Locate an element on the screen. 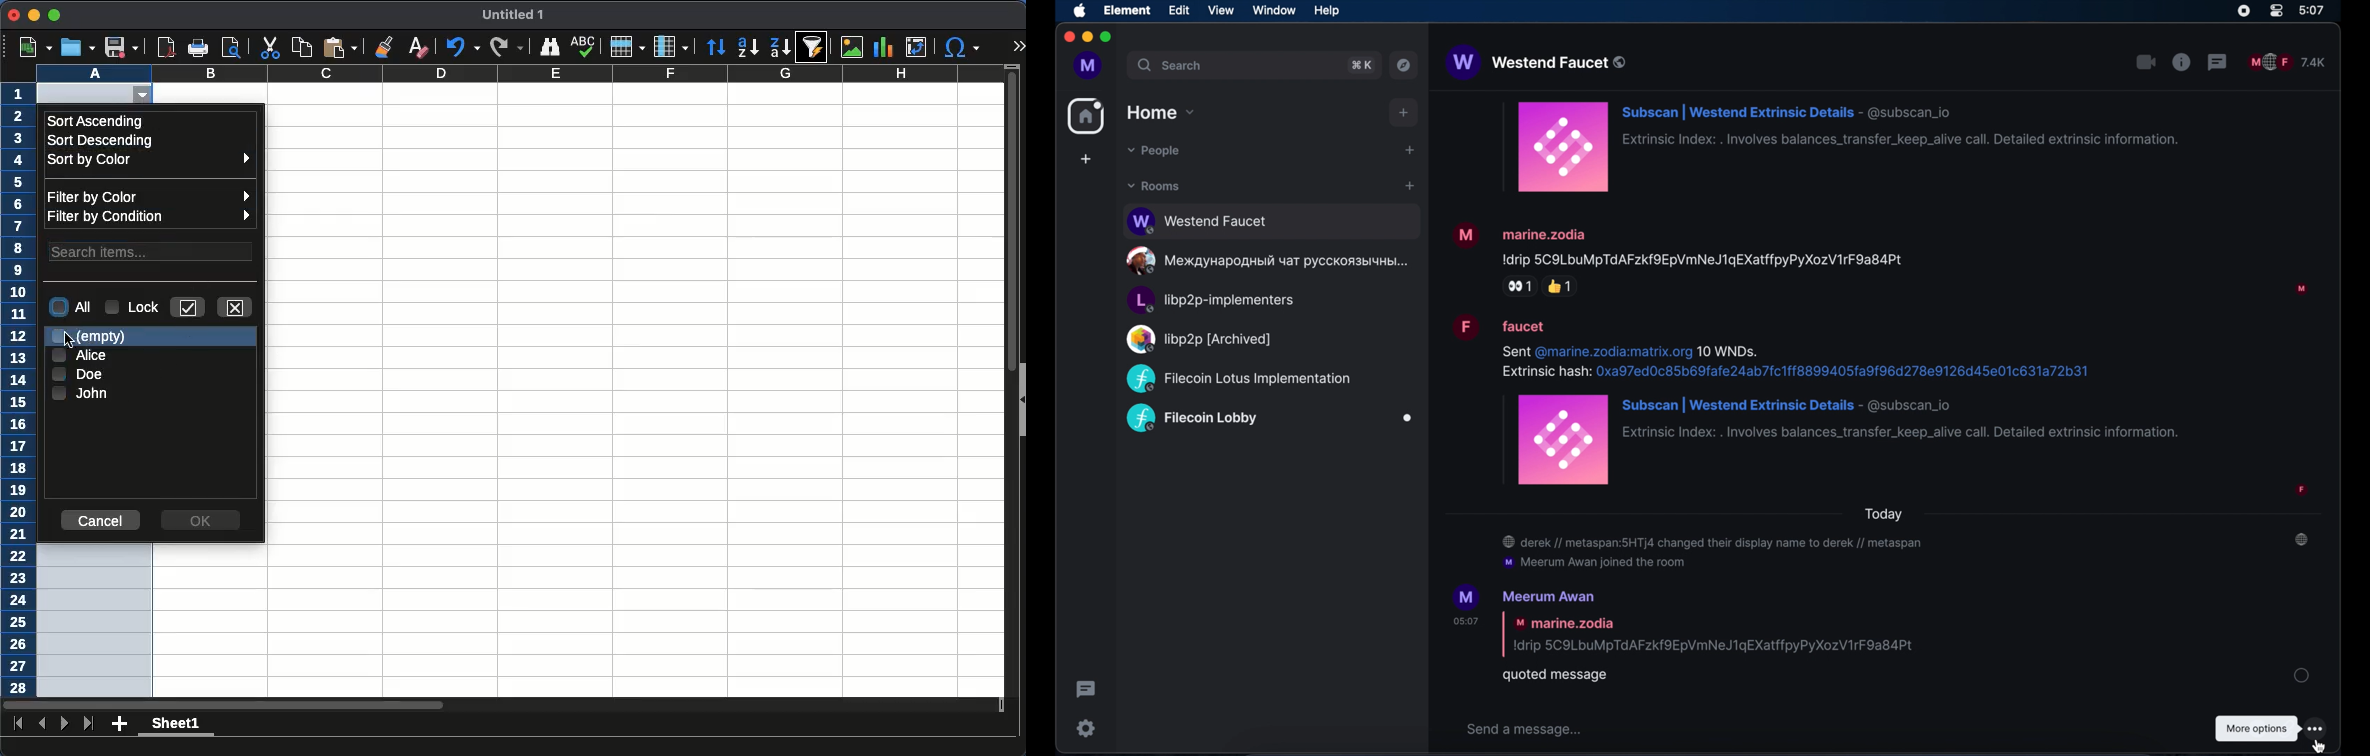 The width and height of the screenshot is (2380, 756). sort by color is located at coordinates (153, 161).